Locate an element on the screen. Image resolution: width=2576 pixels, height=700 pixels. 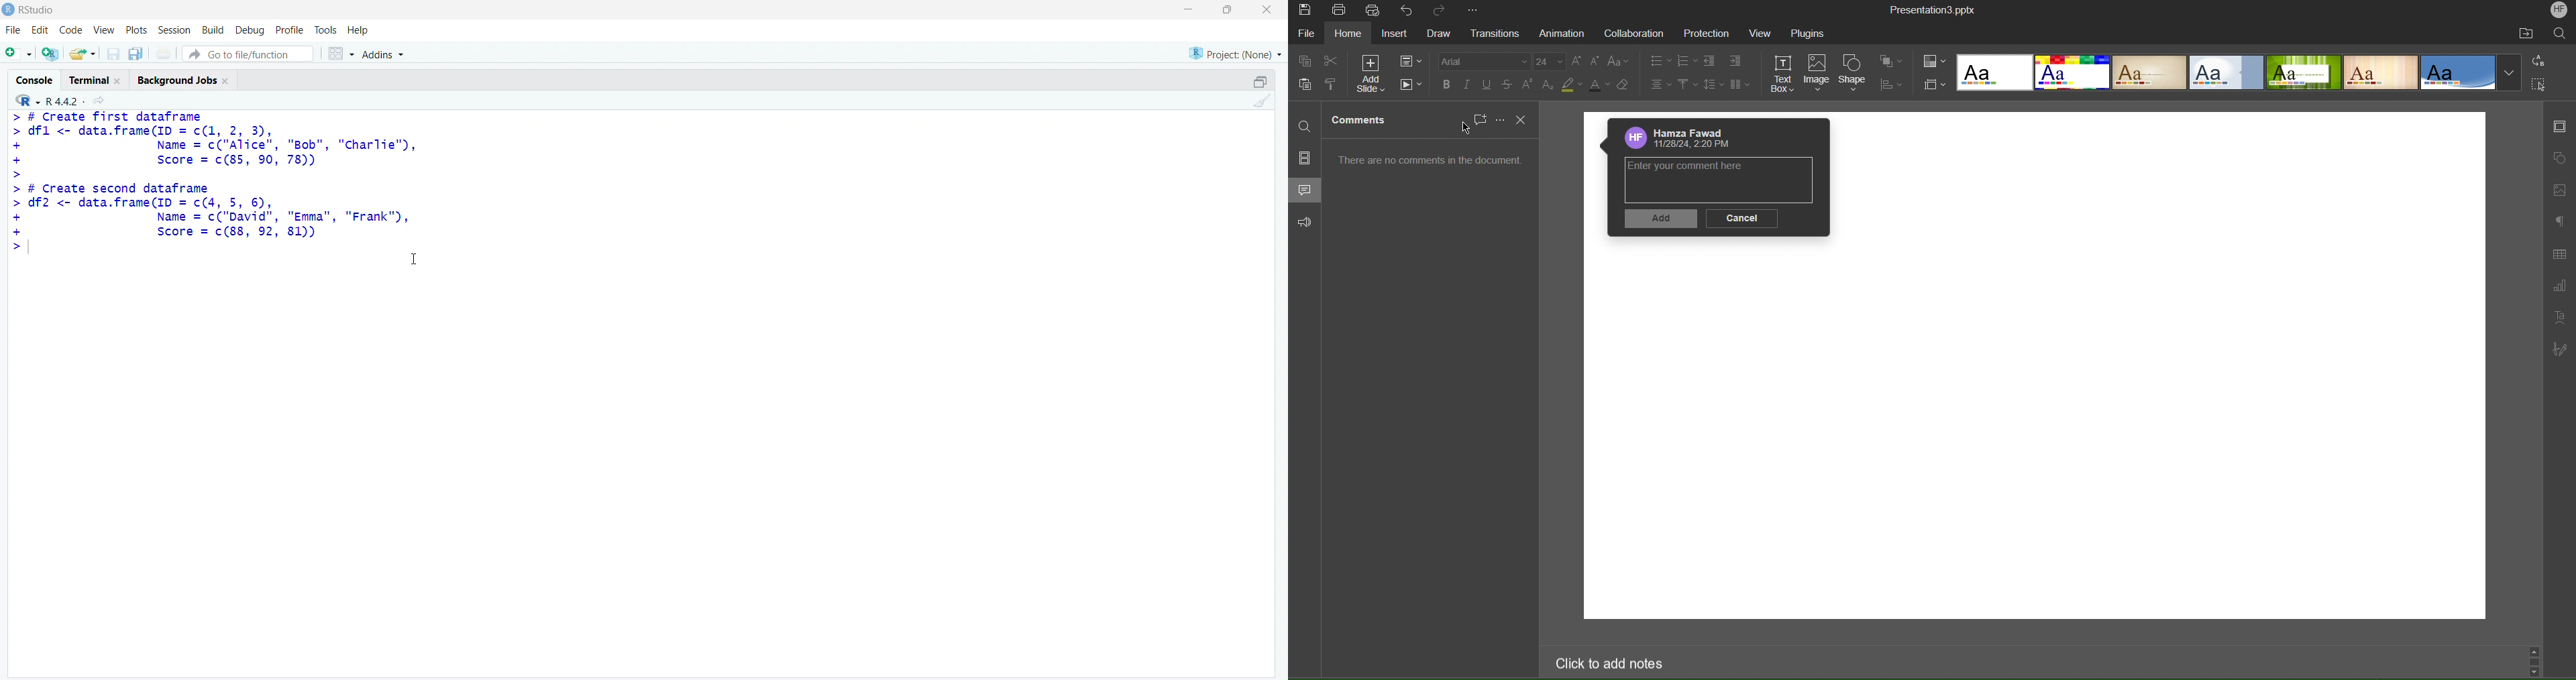
Background Jobs is located at coordinates (184, 78).